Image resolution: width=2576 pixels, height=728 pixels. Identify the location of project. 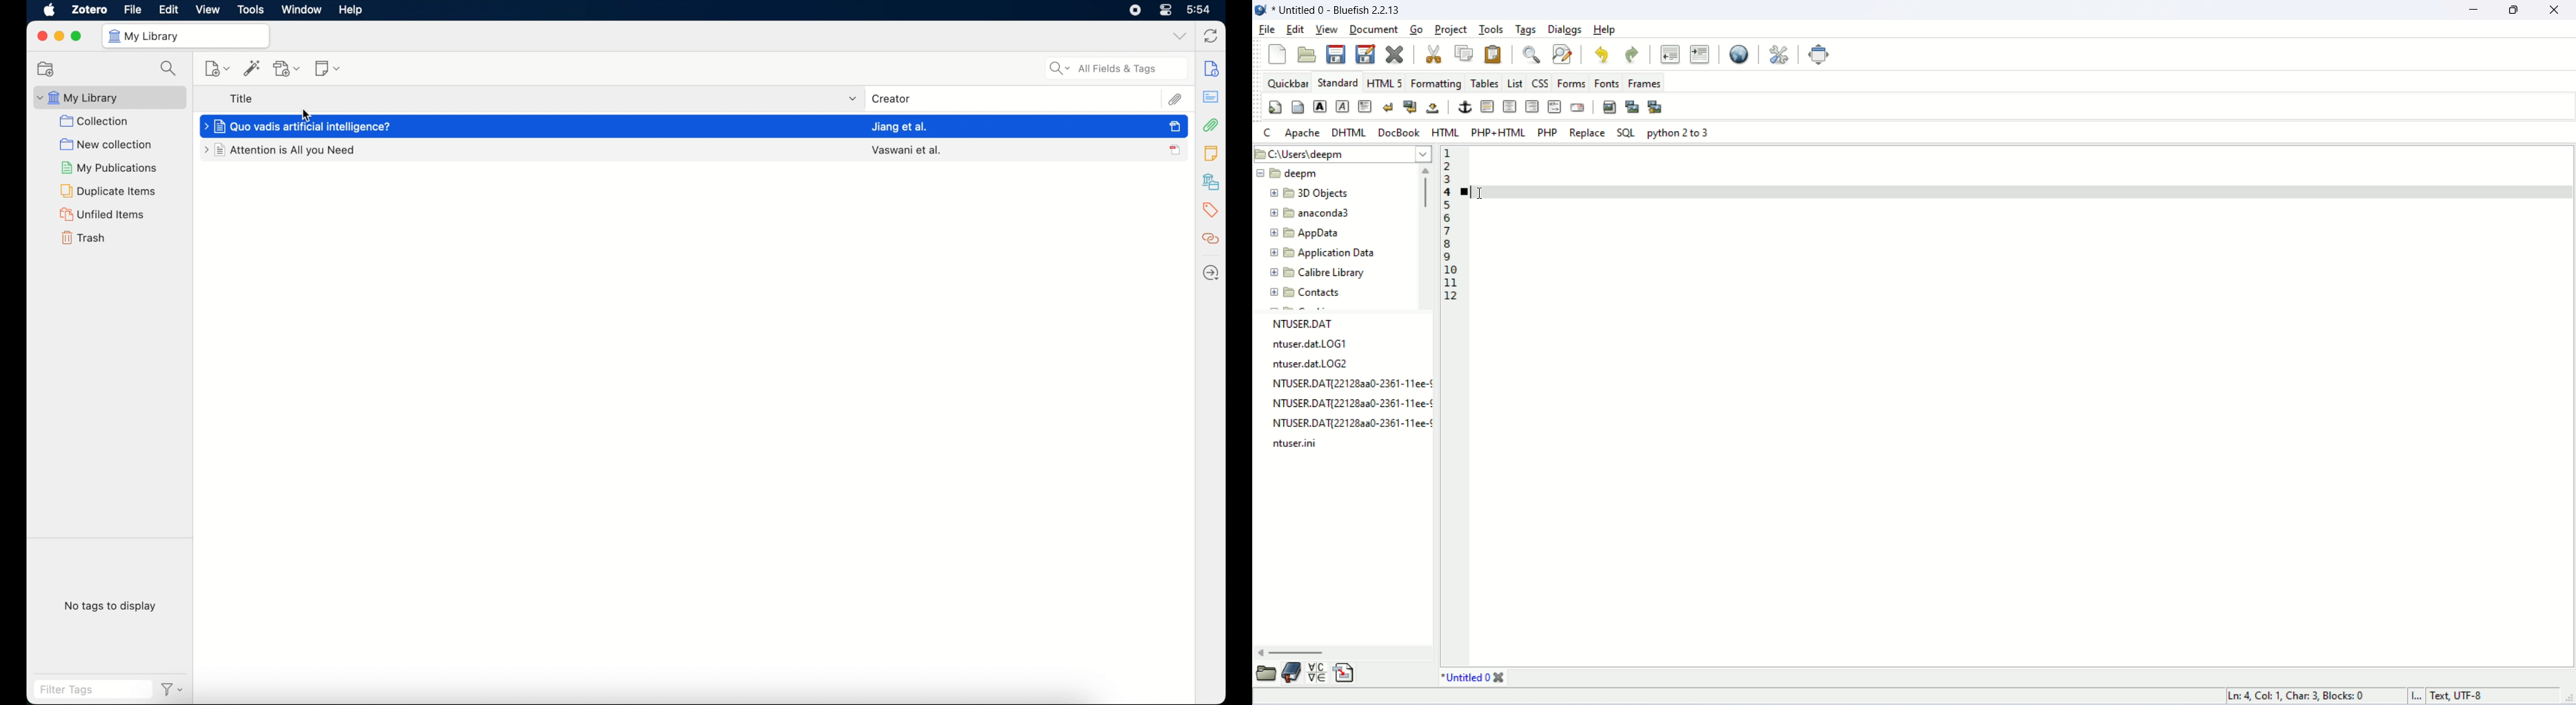
(1451, 30).